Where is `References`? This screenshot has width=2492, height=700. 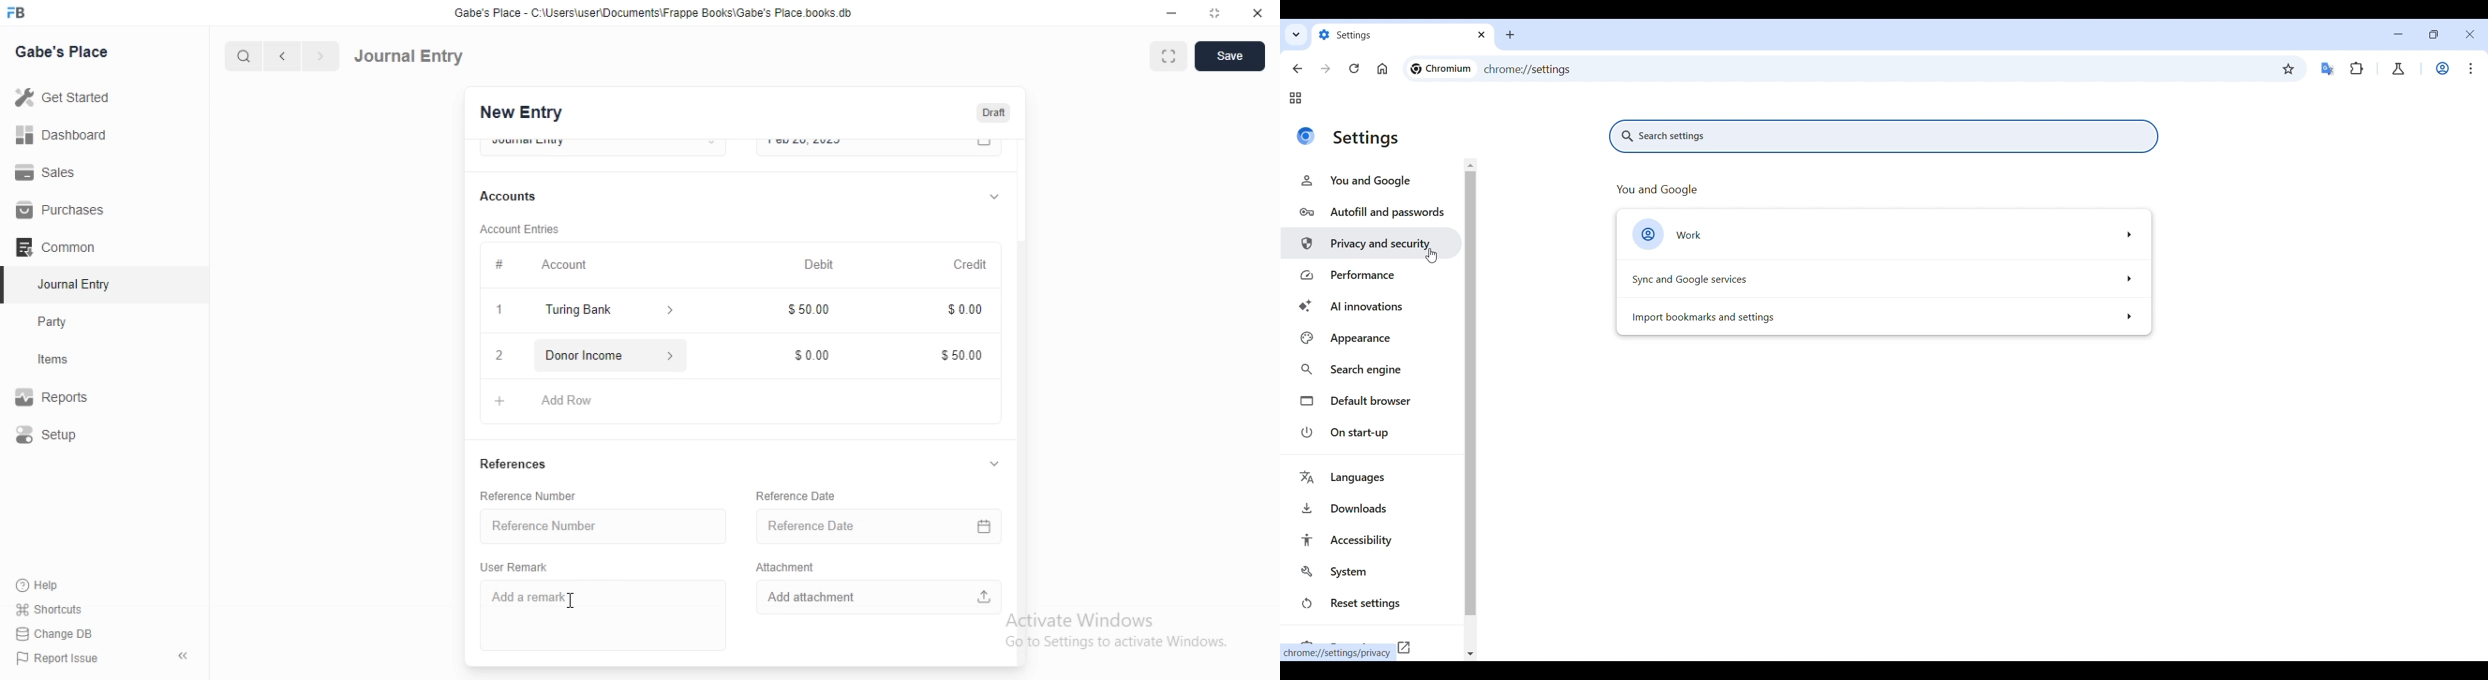 References is located at coordinates (515, 466).